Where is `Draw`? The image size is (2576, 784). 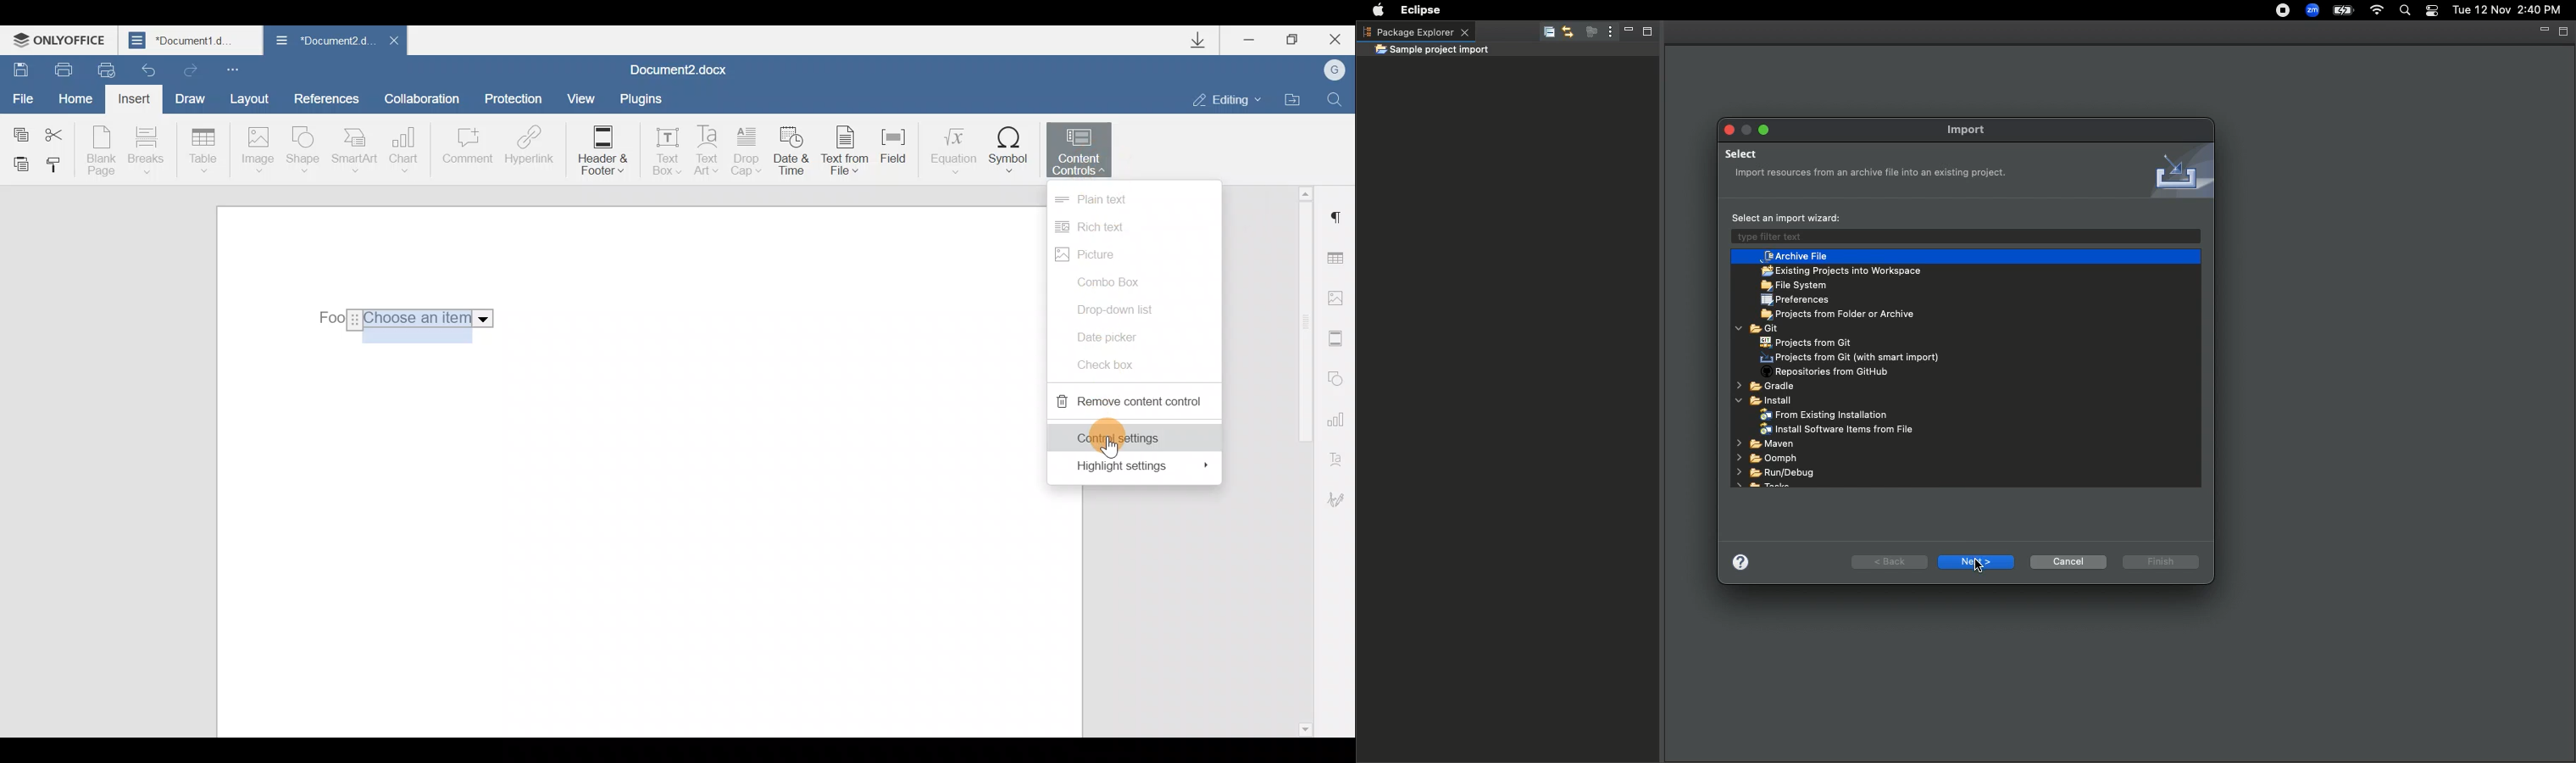 Draw is located at coordinates (188, 97).